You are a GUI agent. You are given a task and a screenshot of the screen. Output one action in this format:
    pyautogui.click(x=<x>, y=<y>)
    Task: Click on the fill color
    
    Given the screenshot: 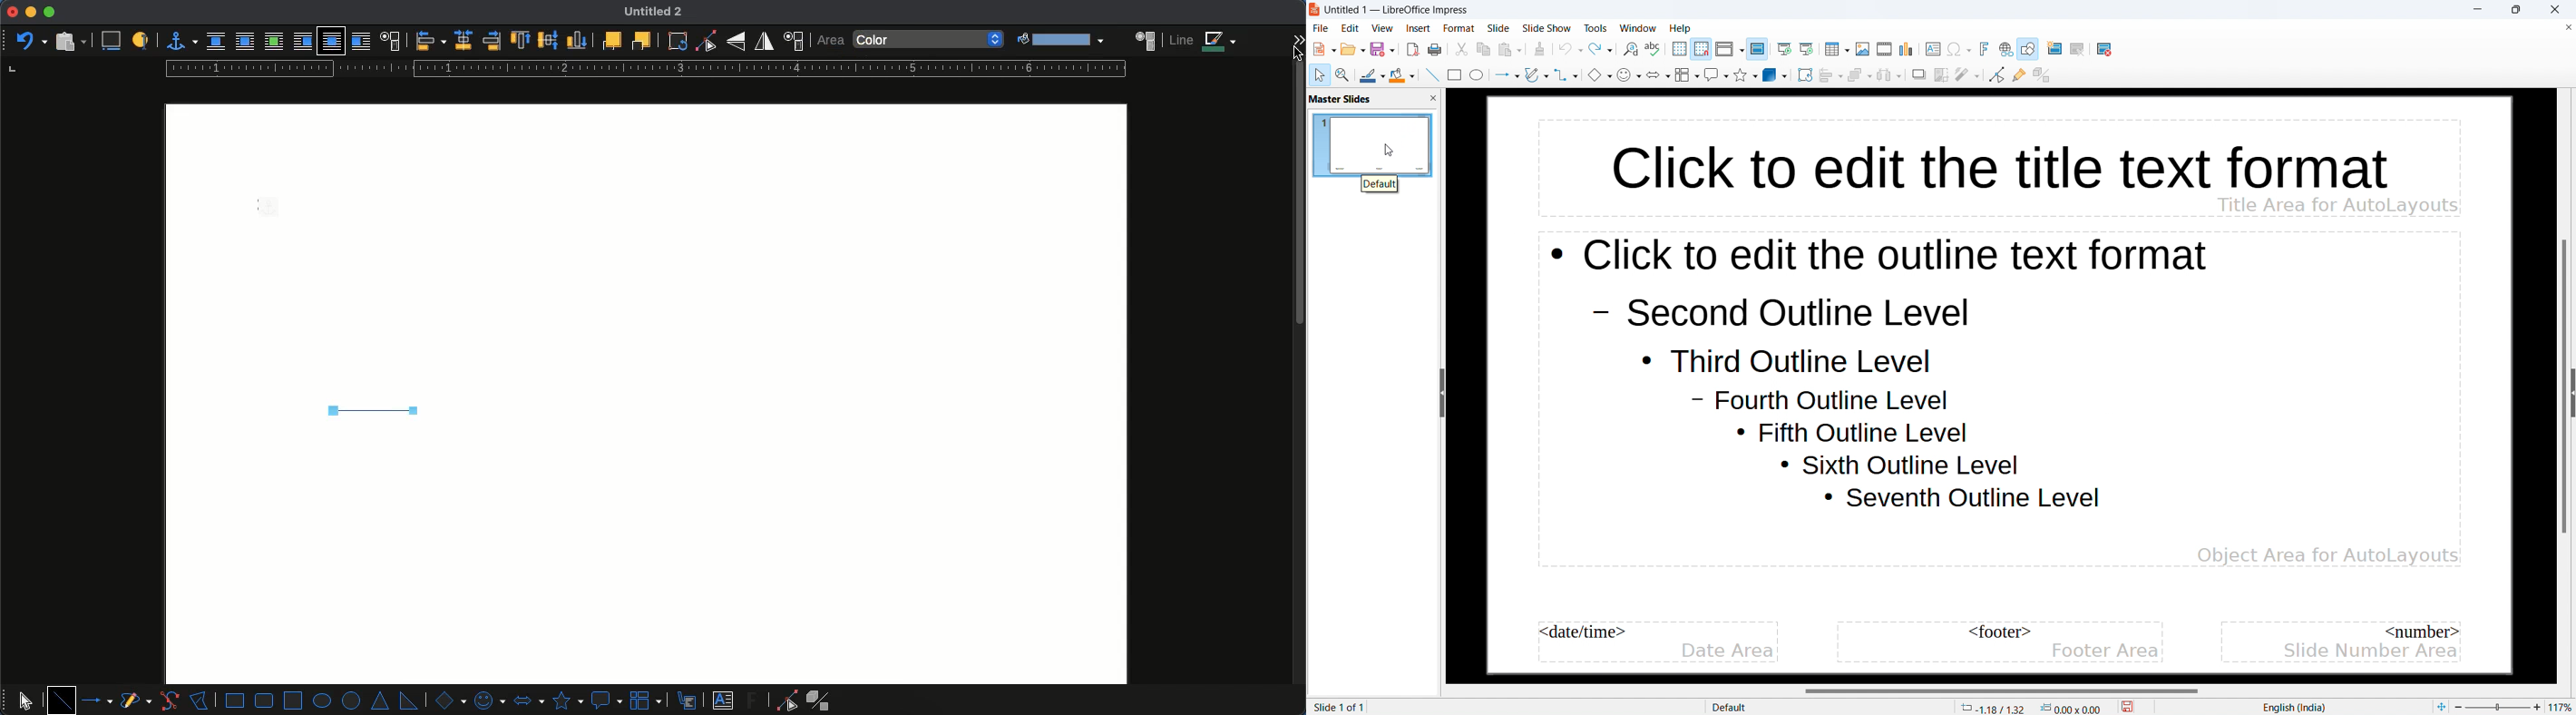 What is the action you would take?
    pyautogui.click(x=1403, y=75)
    